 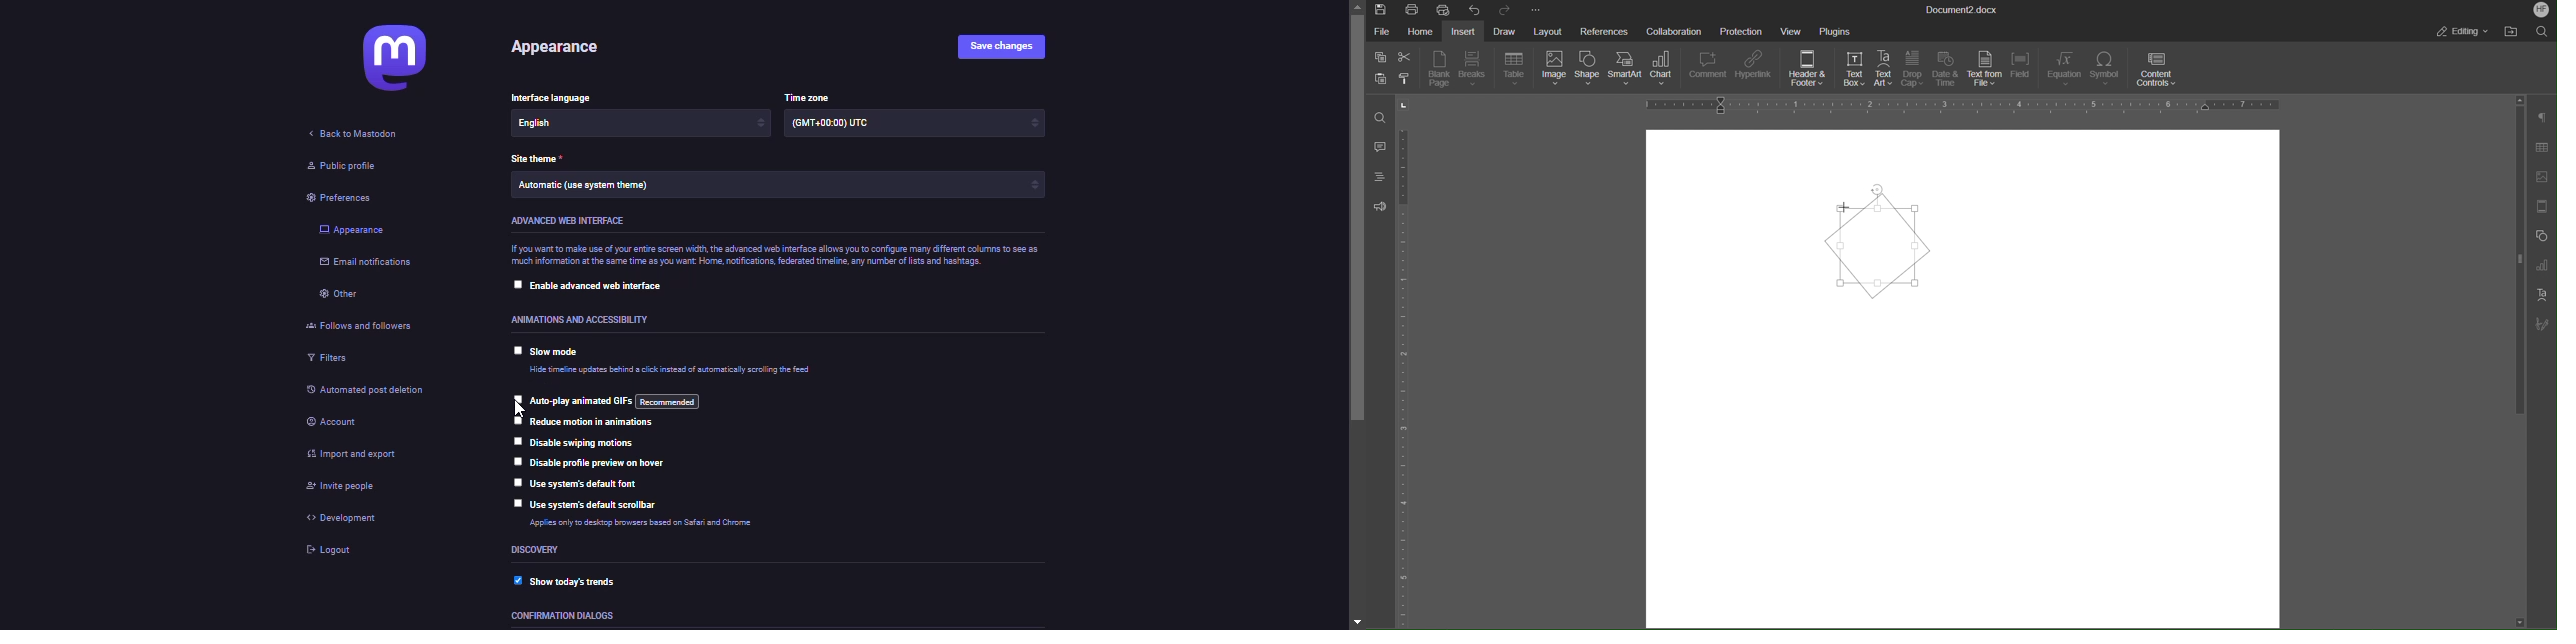 What do you see at coordinates (585, 486) in the screenshot?
I see `use system's default font` at bounding box center [585, 486].